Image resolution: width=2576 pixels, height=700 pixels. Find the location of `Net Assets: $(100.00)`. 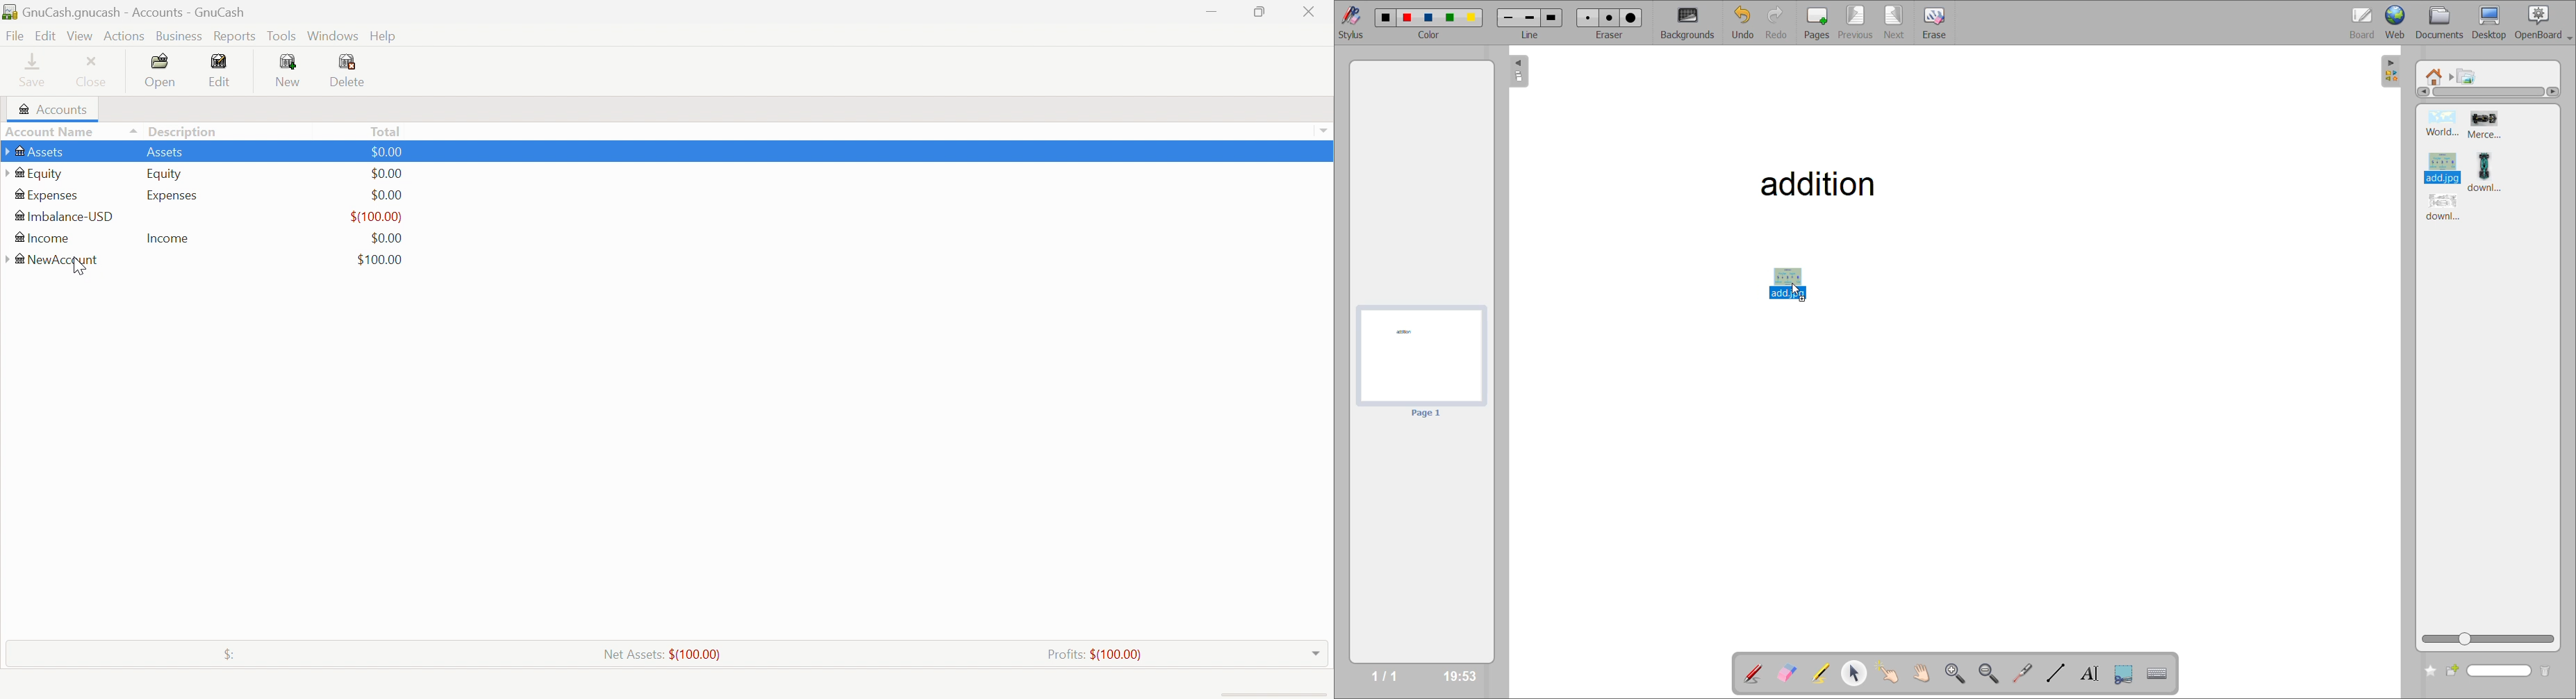

Net Assets: $(100.00) is located at coordinates (664, 655).